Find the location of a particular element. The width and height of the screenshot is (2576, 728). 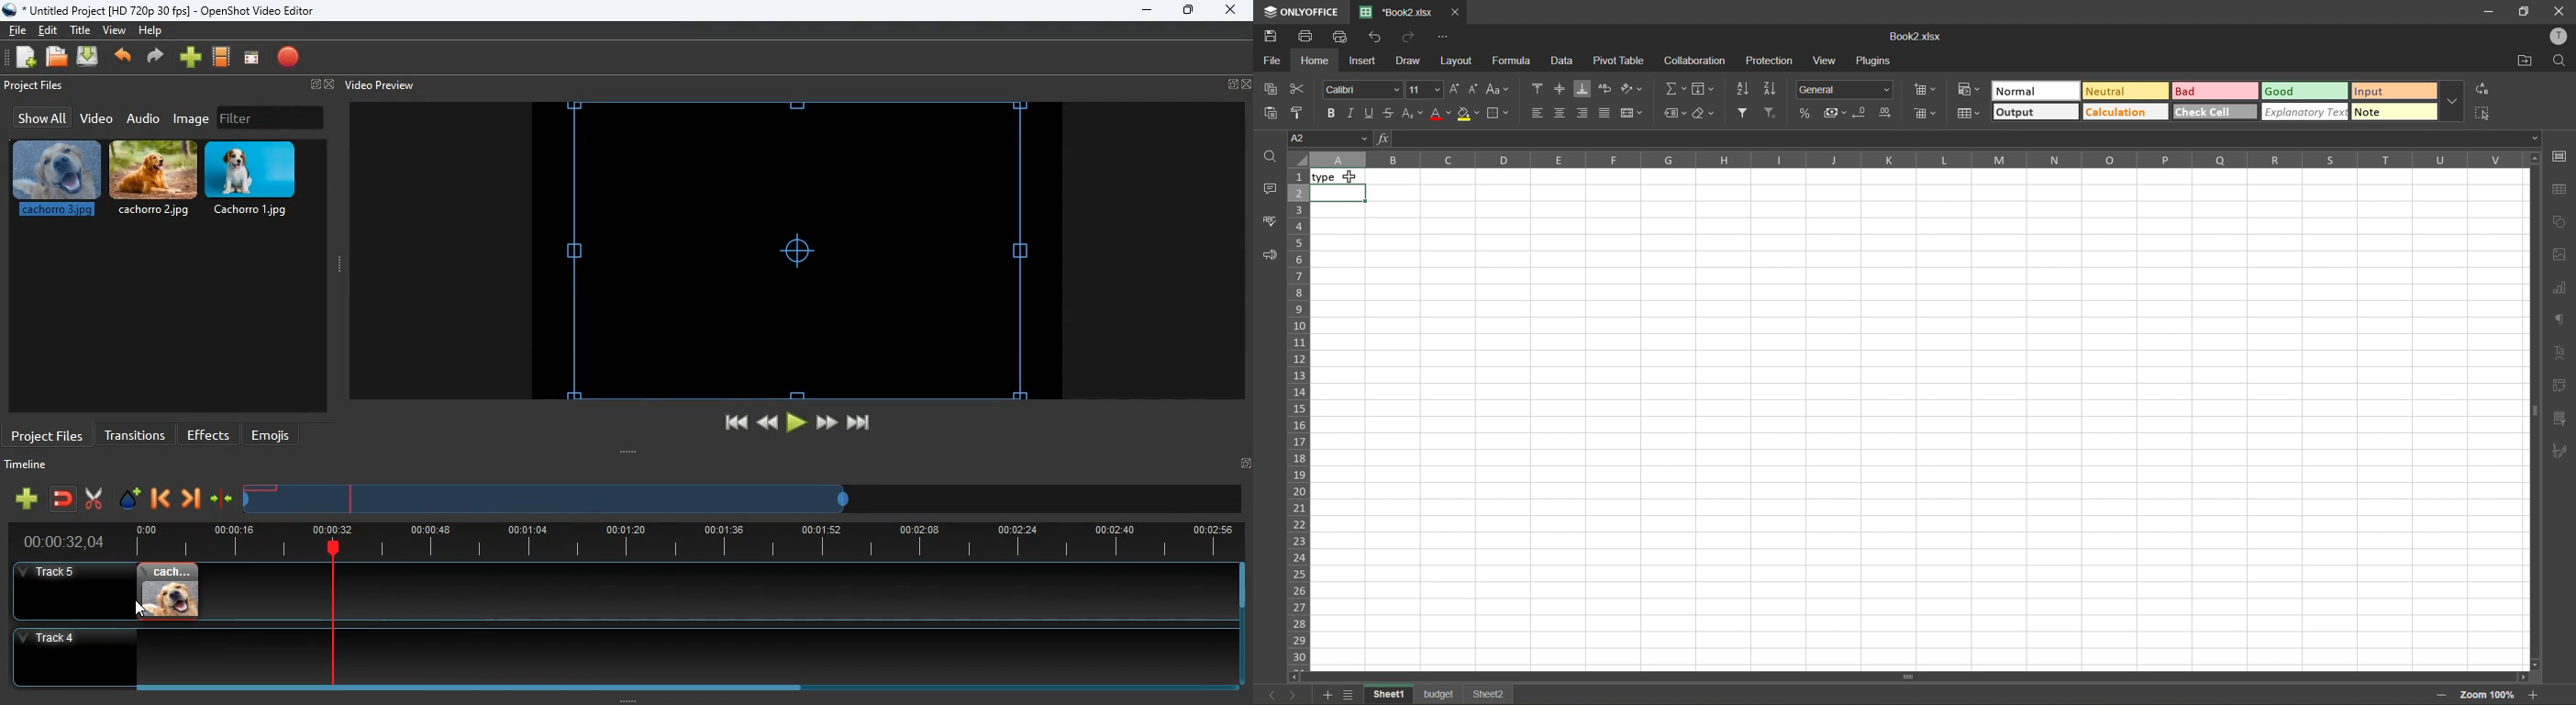

customize quick access toolbar is located at coordinates (1443, 37).